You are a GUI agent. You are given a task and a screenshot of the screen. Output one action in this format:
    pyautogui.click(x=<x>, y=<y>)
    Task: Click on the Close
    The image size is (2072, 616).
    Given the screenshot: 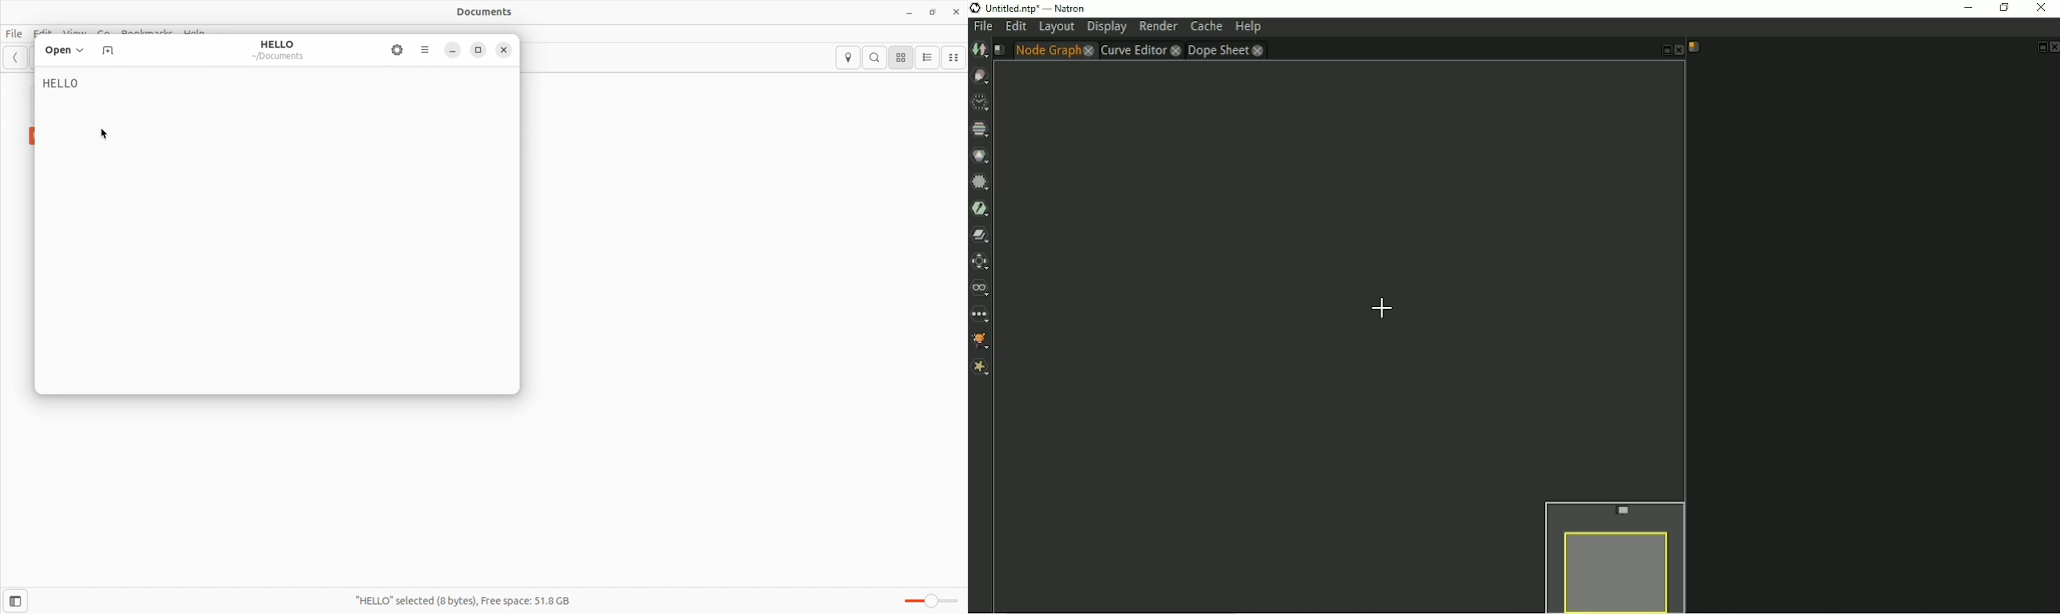 What is the action you would take?
    pyautogui.click(x=2053, y=47)
    